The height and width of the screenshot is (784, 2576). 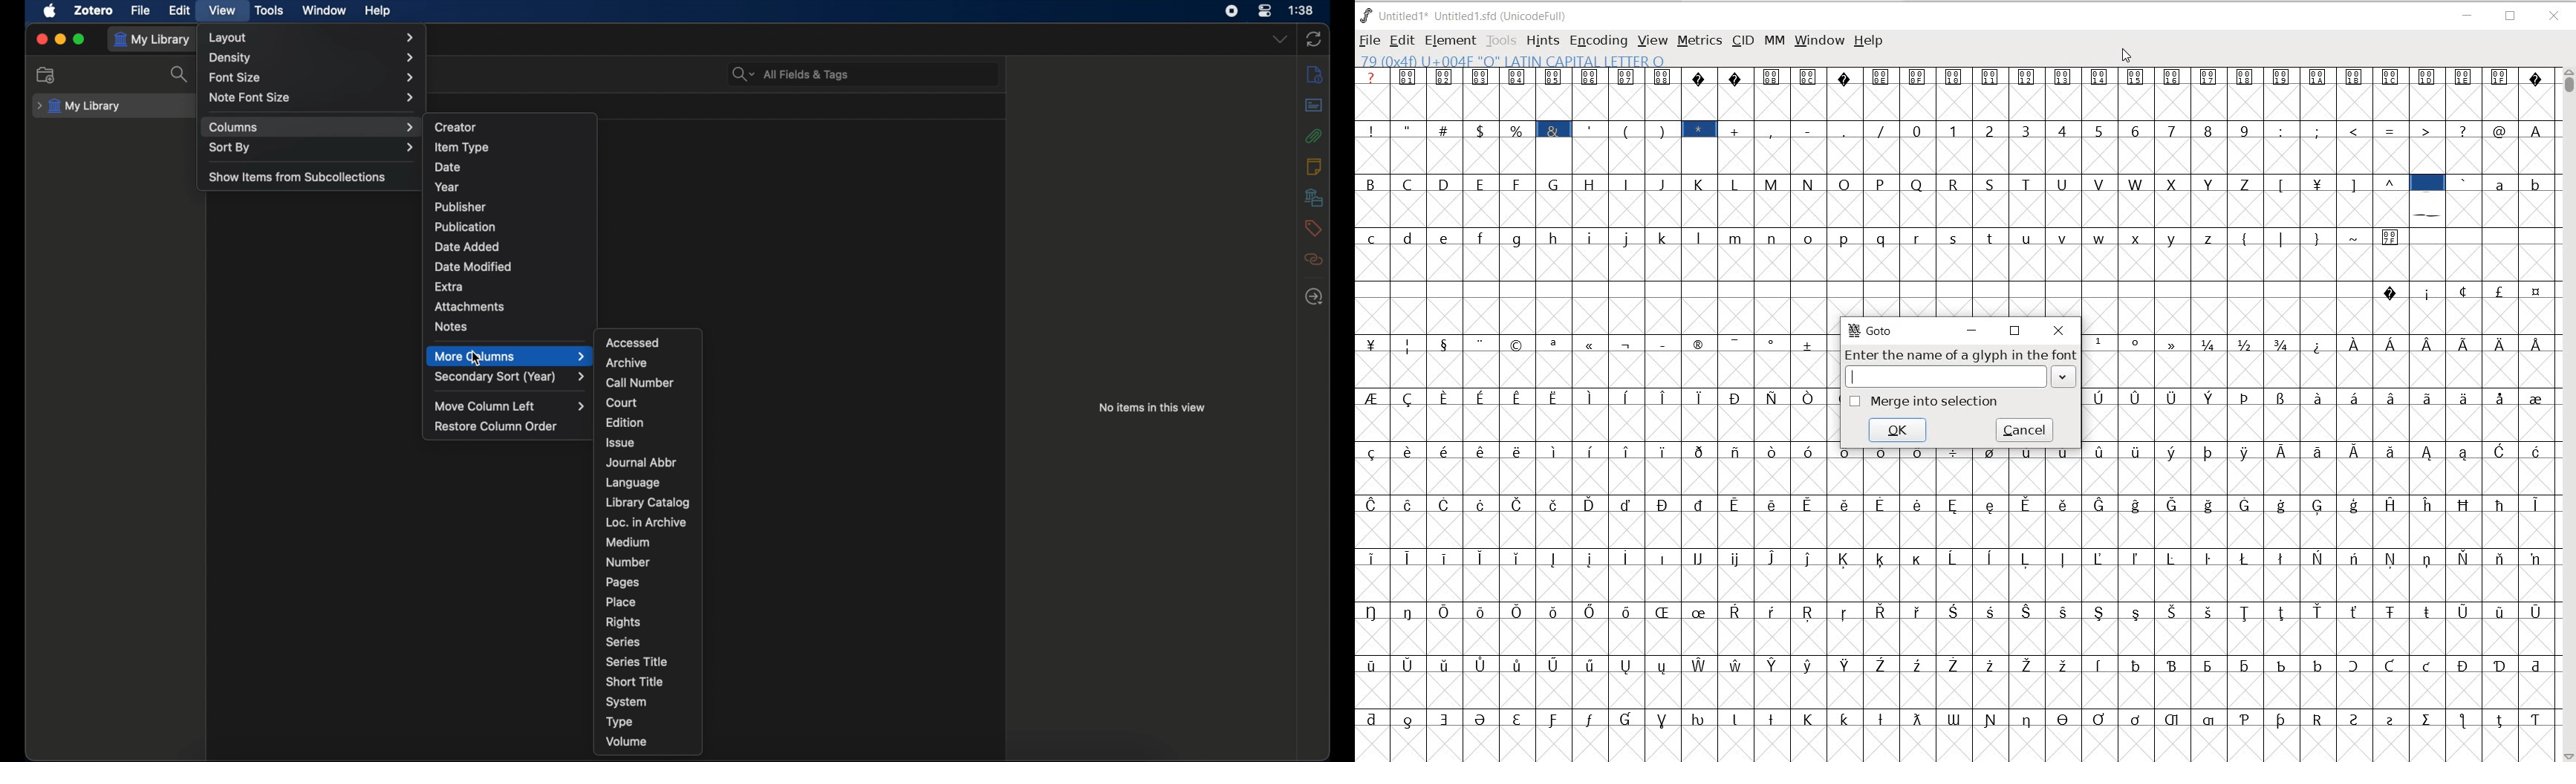 What do you see at coordinates (623, 622) in the screenshot?
I see `rights` at bounding box center [623, 622].